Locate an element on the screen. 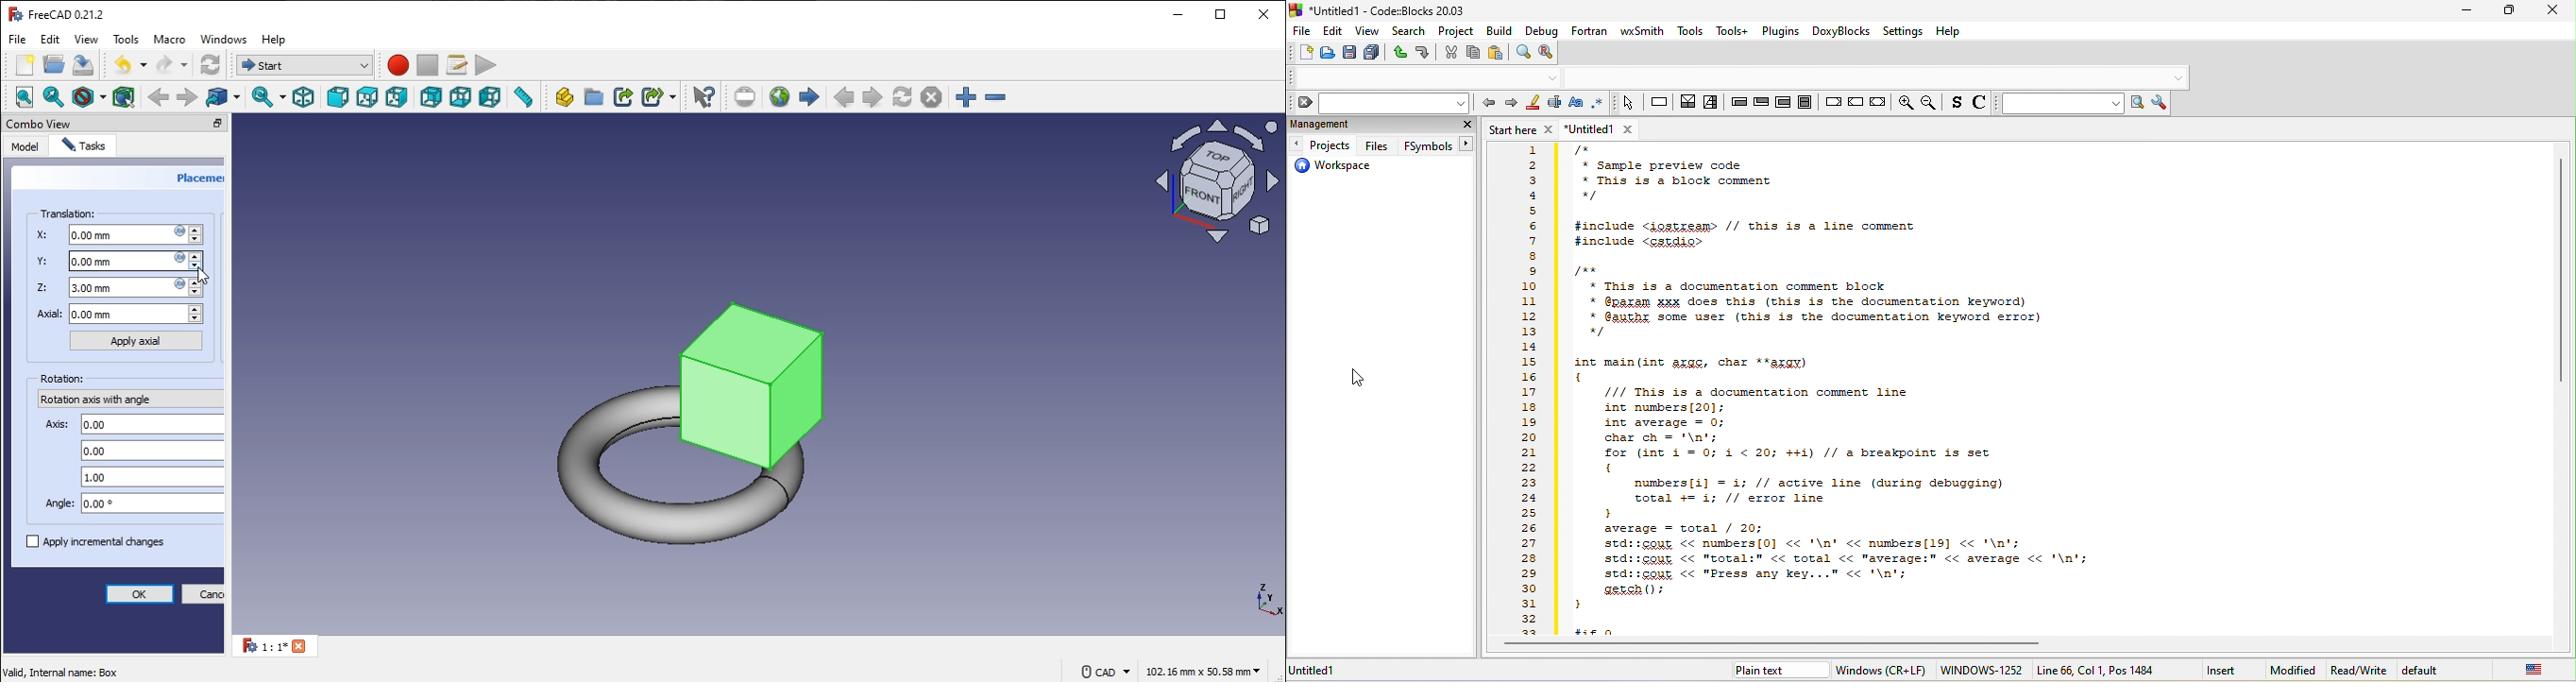 This screenshot has height=700, width=2576. make sublink is located at coordinates (659, 96).